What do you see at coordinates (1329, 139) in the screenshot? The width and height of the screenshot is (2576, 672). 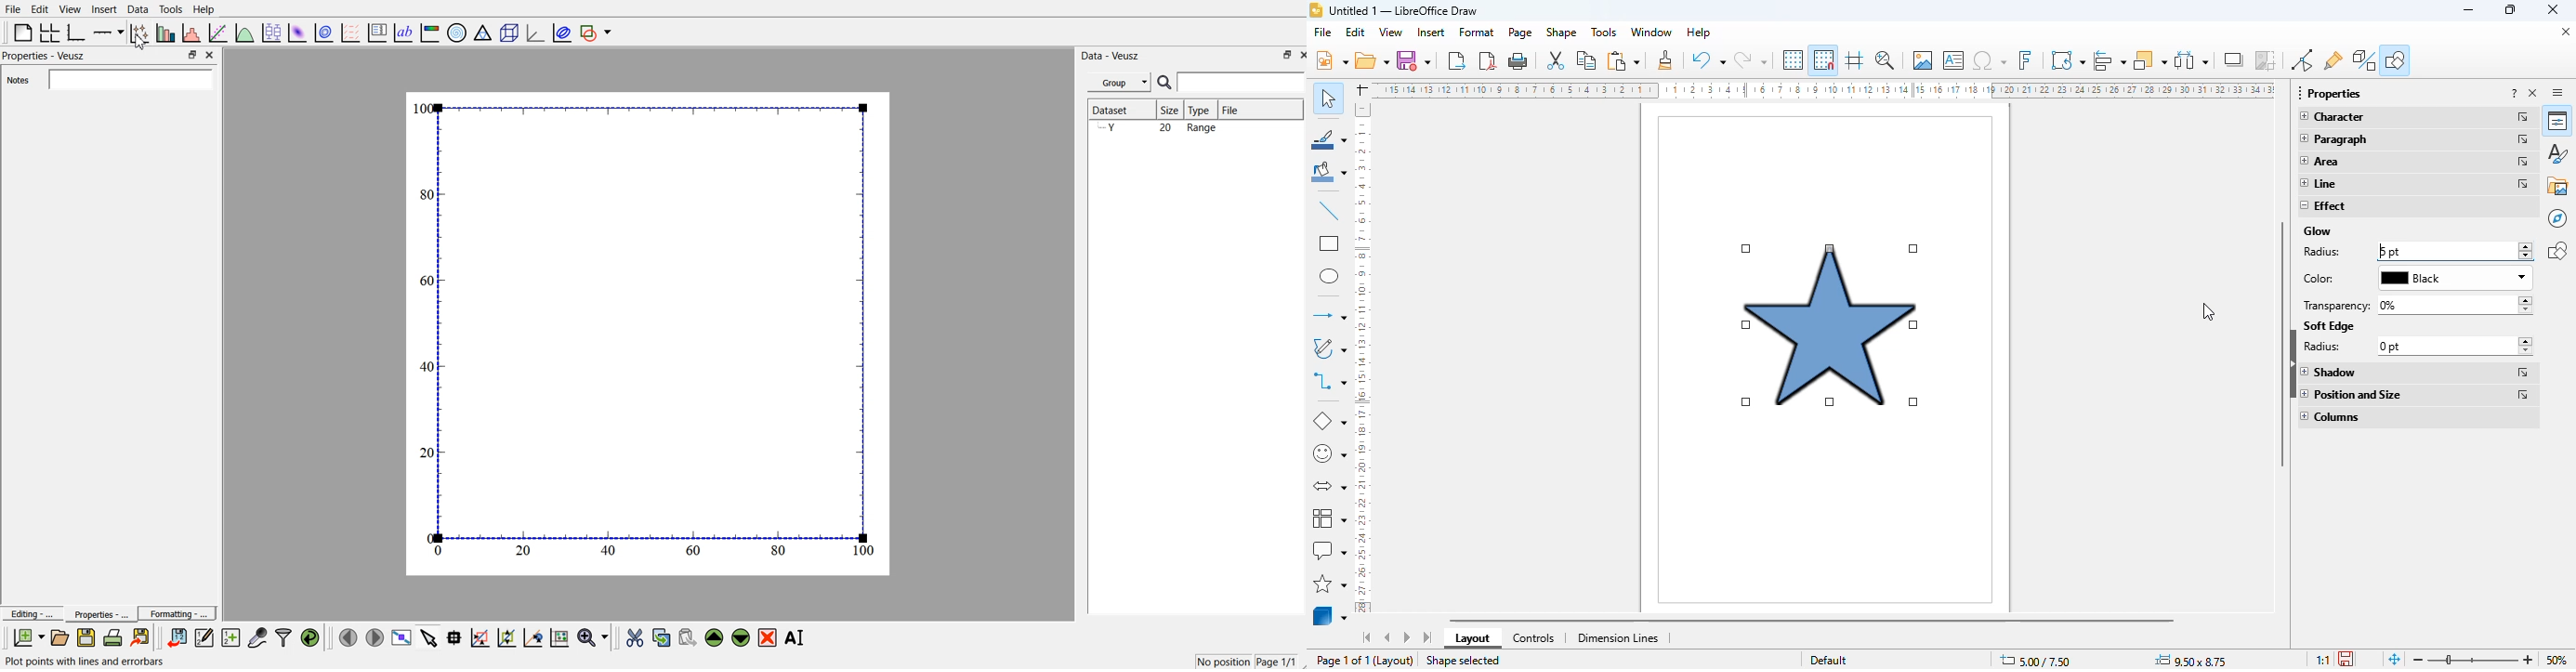 I see `line color` at bounding box center [1329, 139].